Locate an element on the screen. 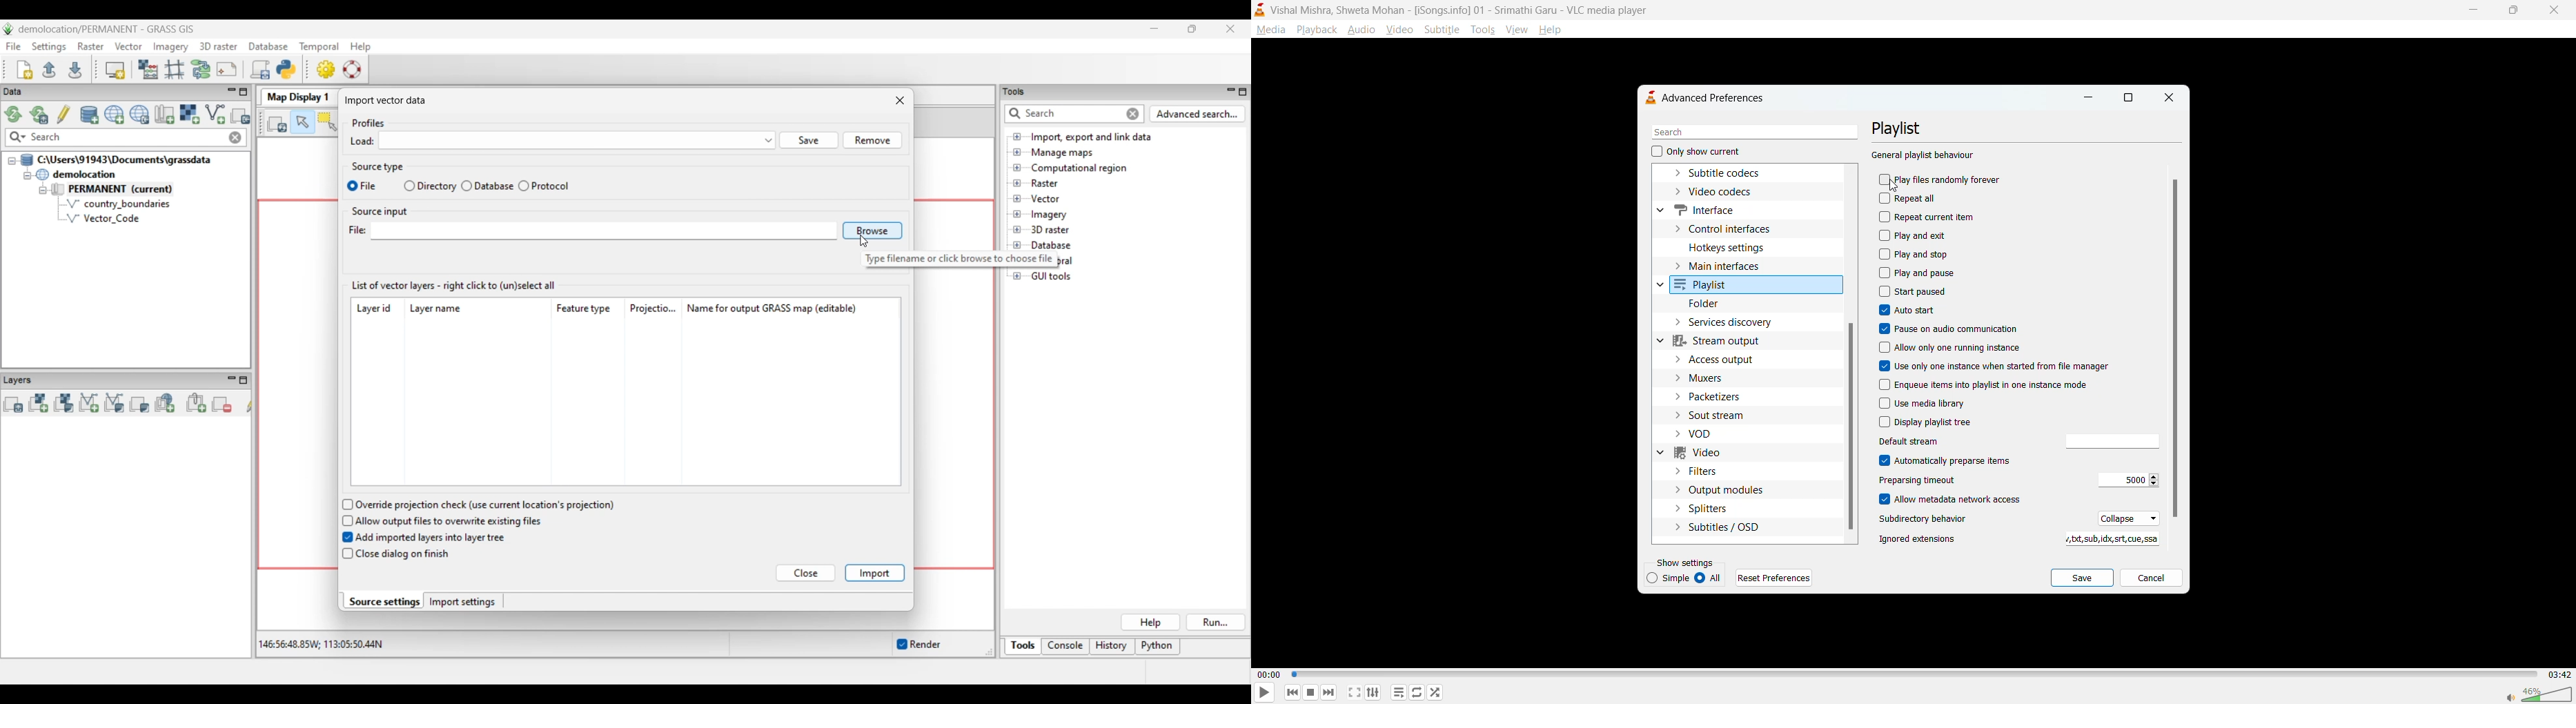 The height and width of the screenshot is (728, 2576). ignored extensions is located at coordinates (1920, 539).